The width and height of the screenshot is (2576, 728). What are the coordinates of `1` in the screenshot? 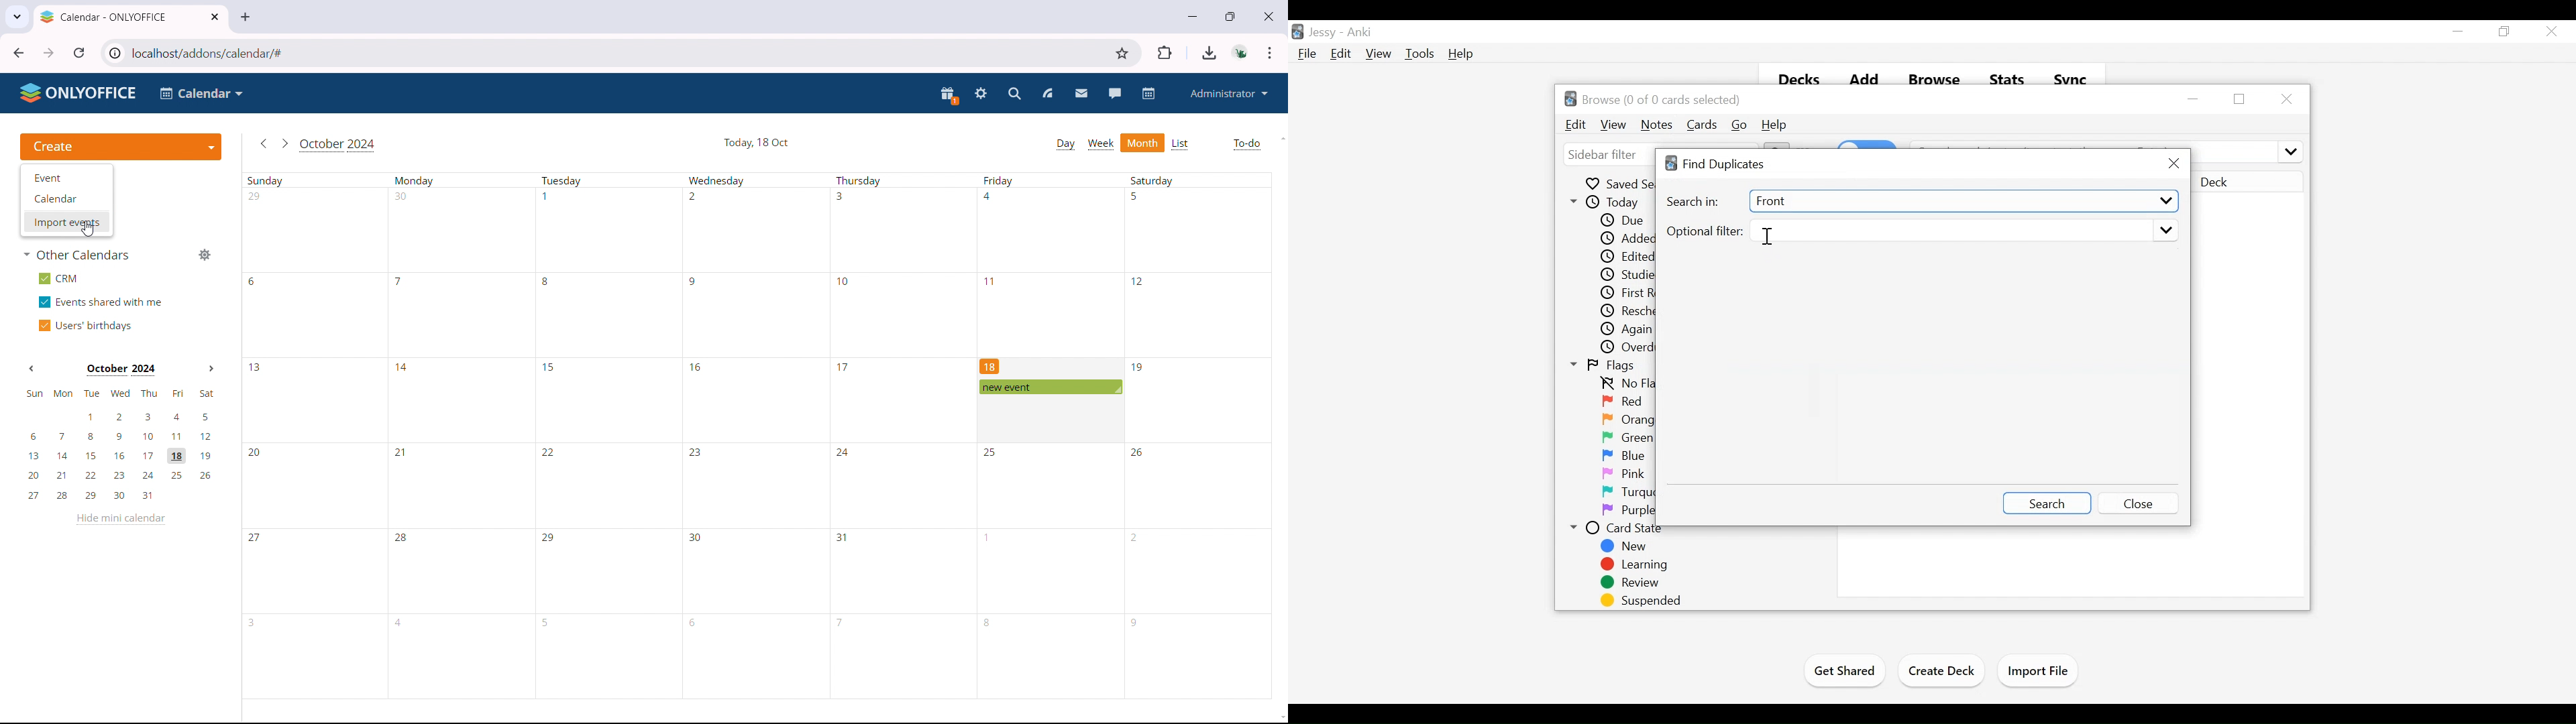 It's located at (989, 538).